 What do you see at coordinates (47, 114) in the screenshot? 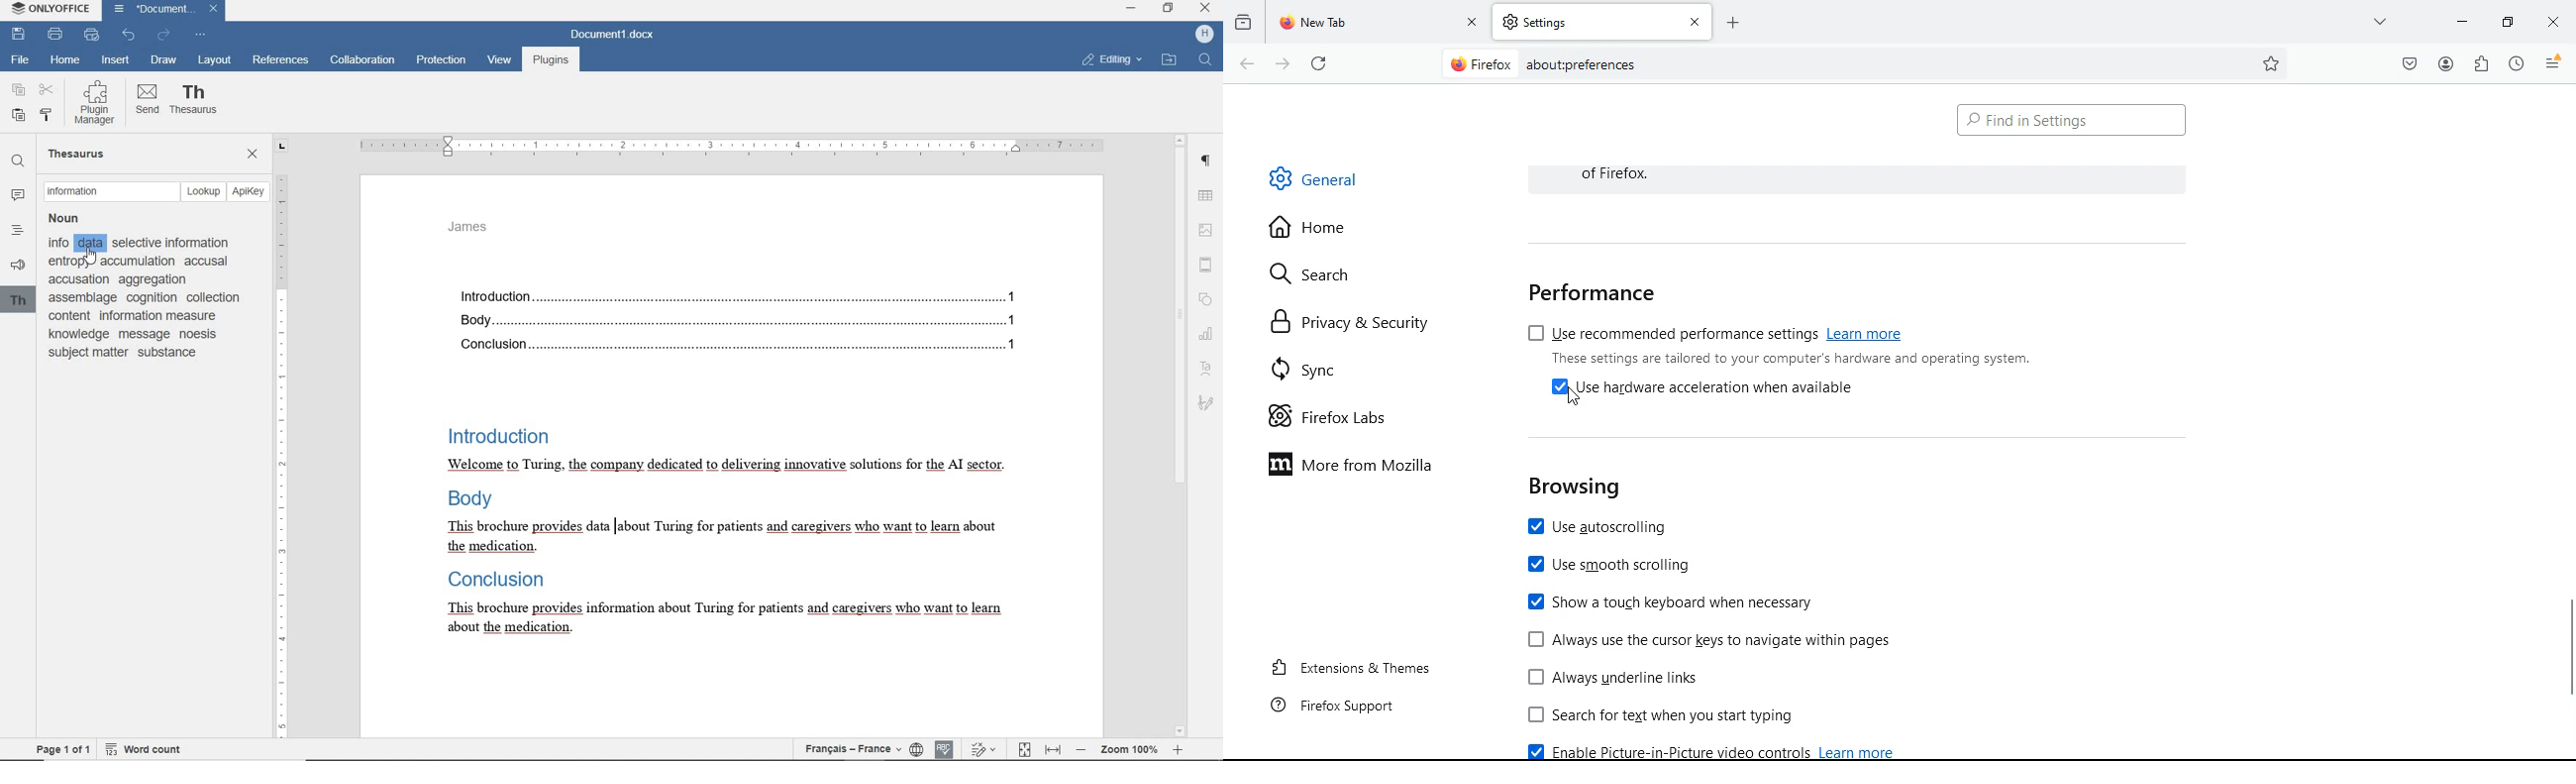
I see `COPY STYLE` at bounding box center [47, 114].